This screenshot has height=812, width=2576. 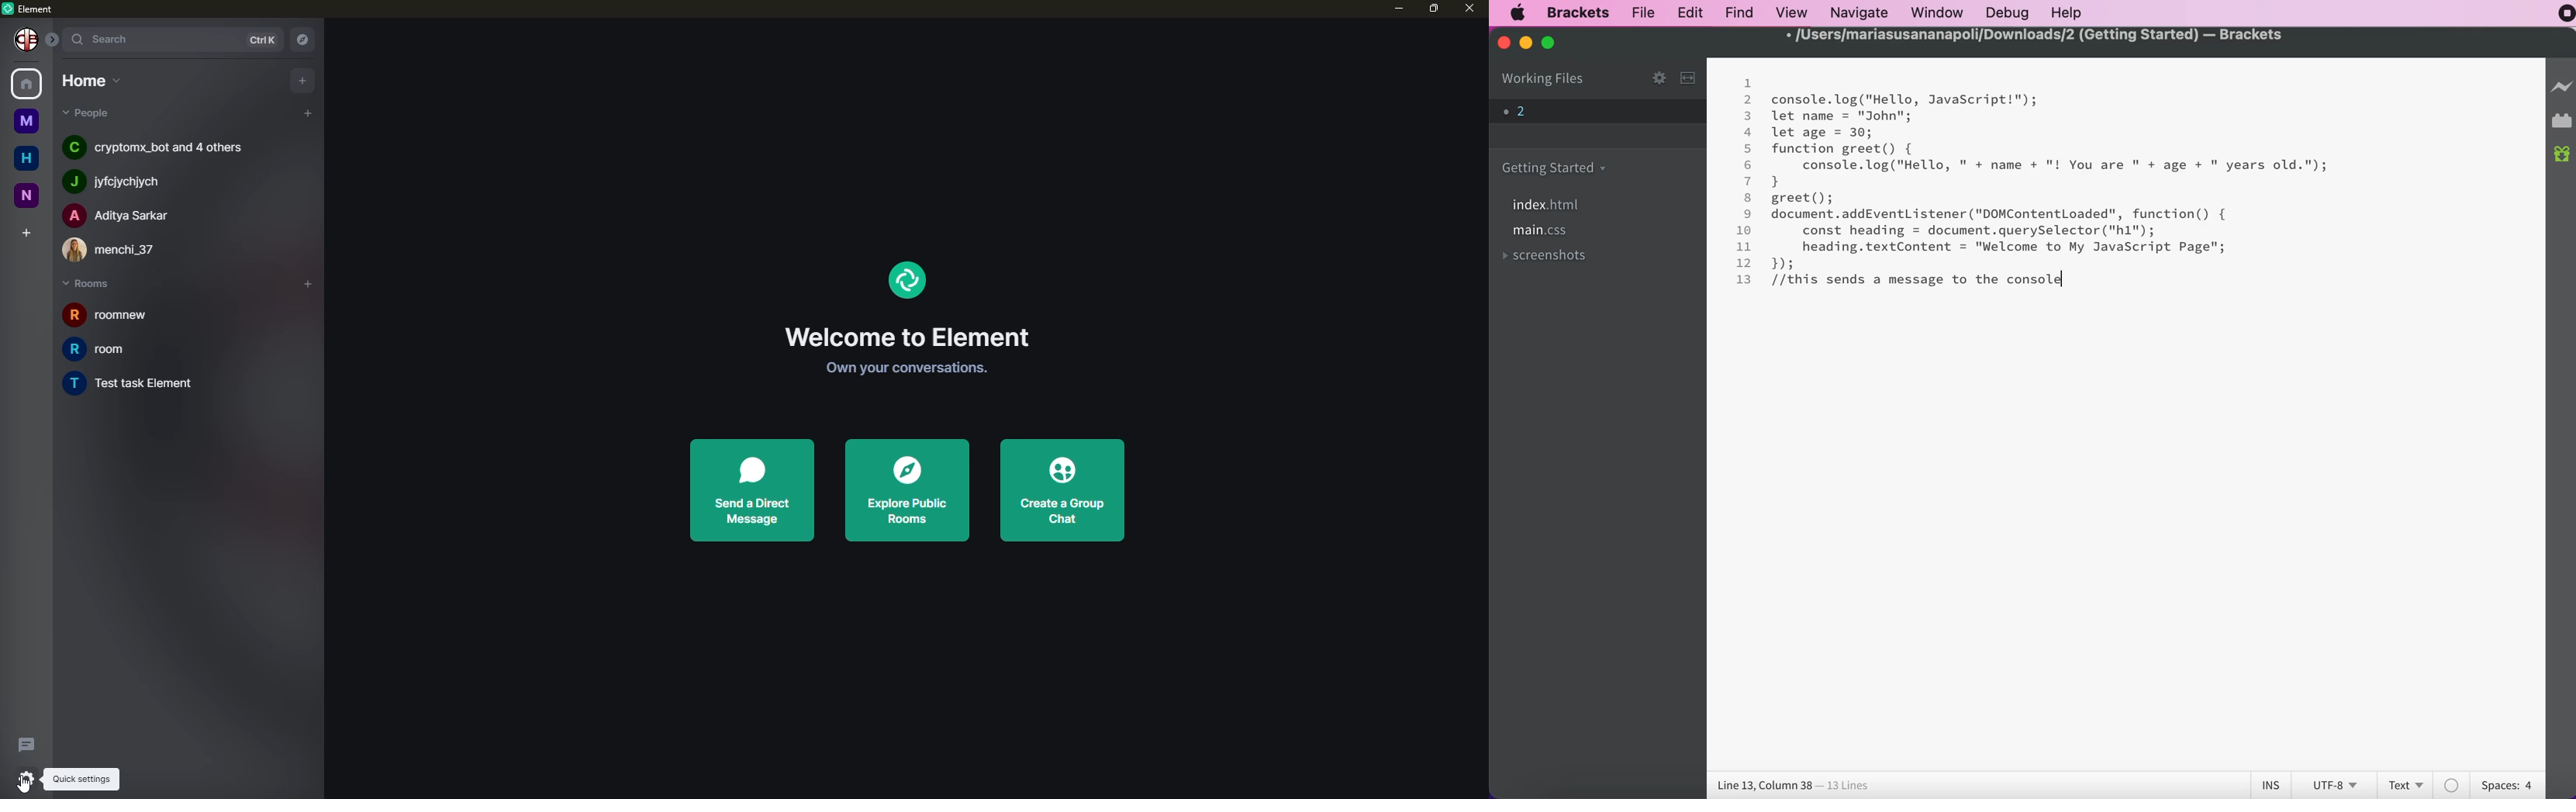 I want to click on cursor, so click(x=29, y=785).